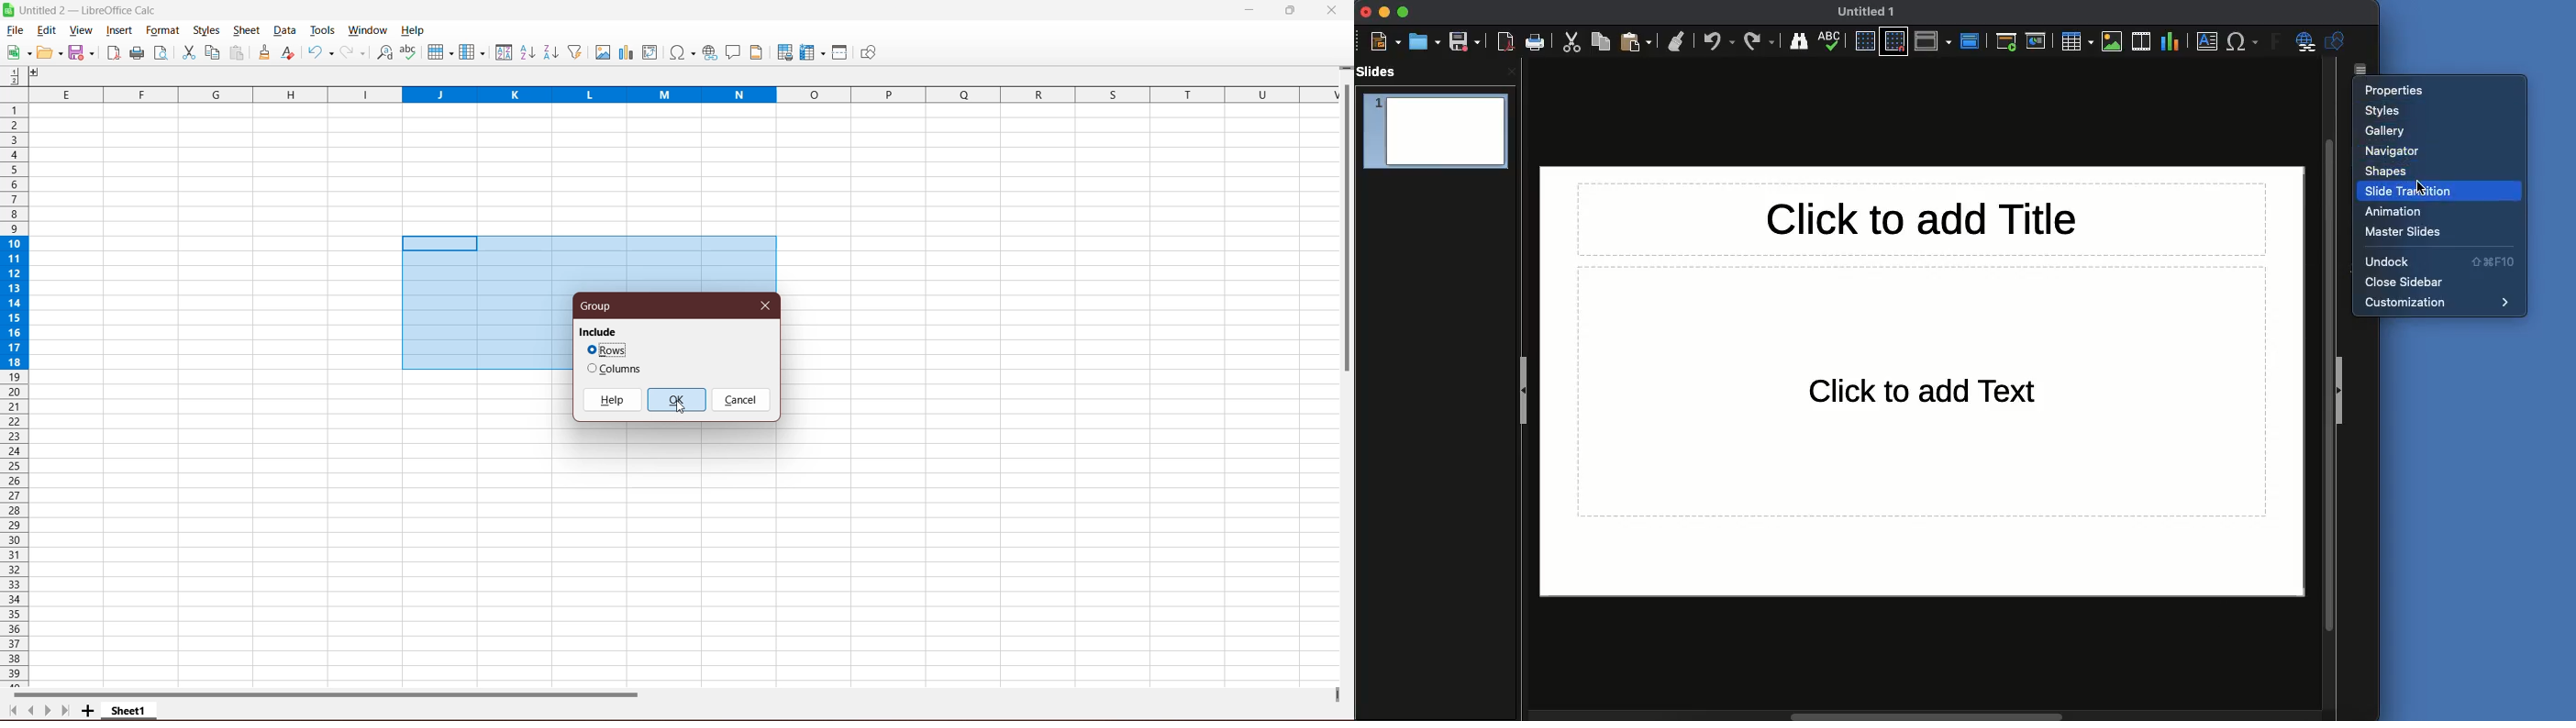 The width and height of the screenshot is (2576, 728). I want to click on Format, so click(162, 30).